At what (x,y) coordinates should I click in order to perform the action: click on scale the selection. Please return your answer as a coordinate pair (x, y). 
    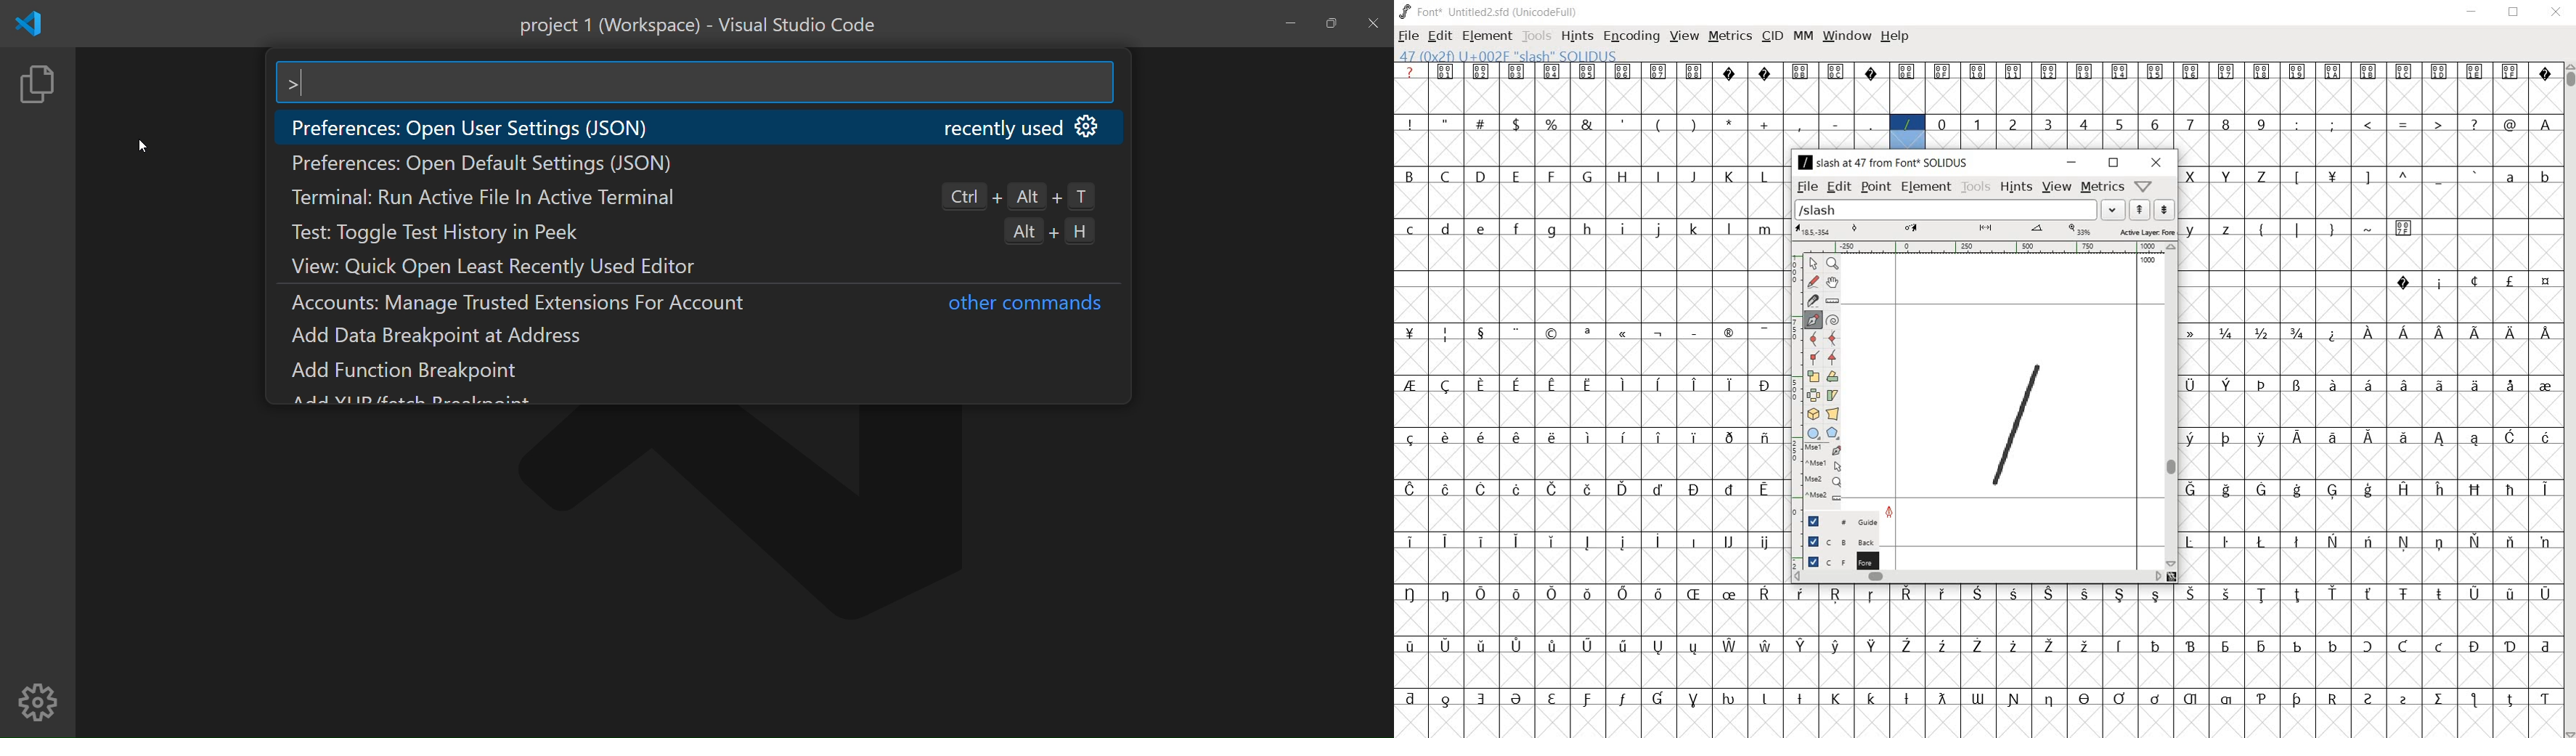
    Looking at the image, I should click on (1812, 376).